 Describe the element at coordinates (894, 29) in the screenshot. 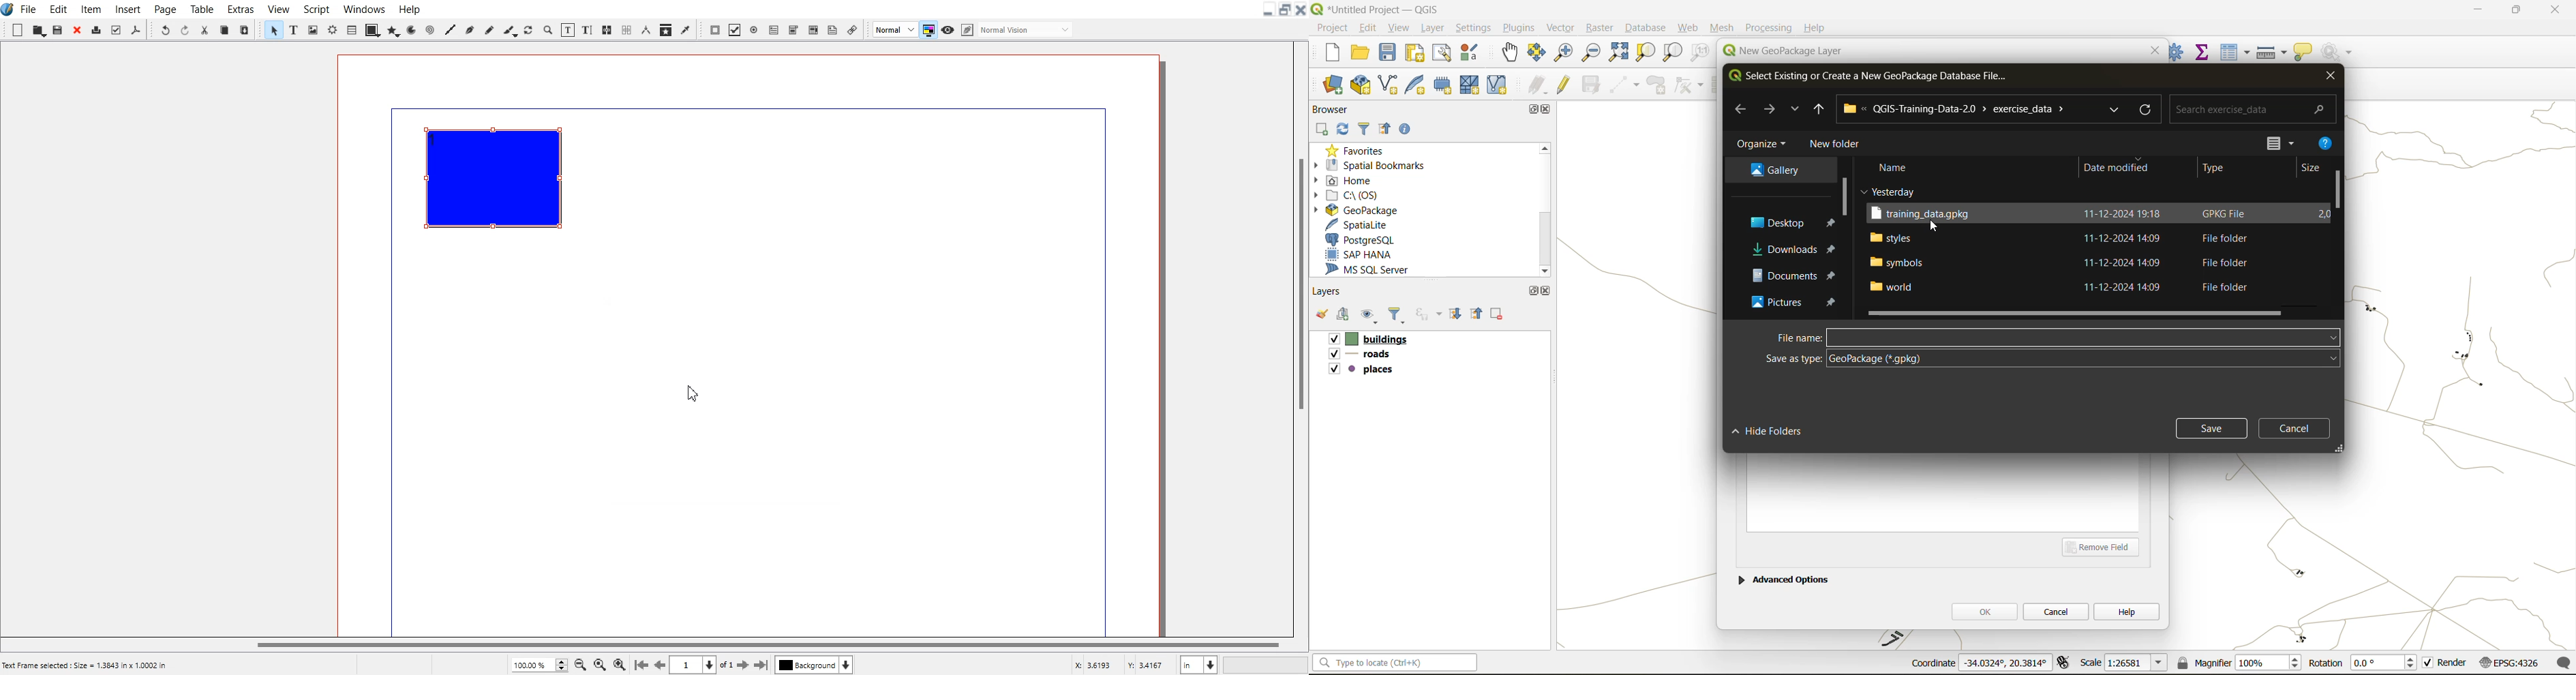

I see `Image Preview Quality` at that location.